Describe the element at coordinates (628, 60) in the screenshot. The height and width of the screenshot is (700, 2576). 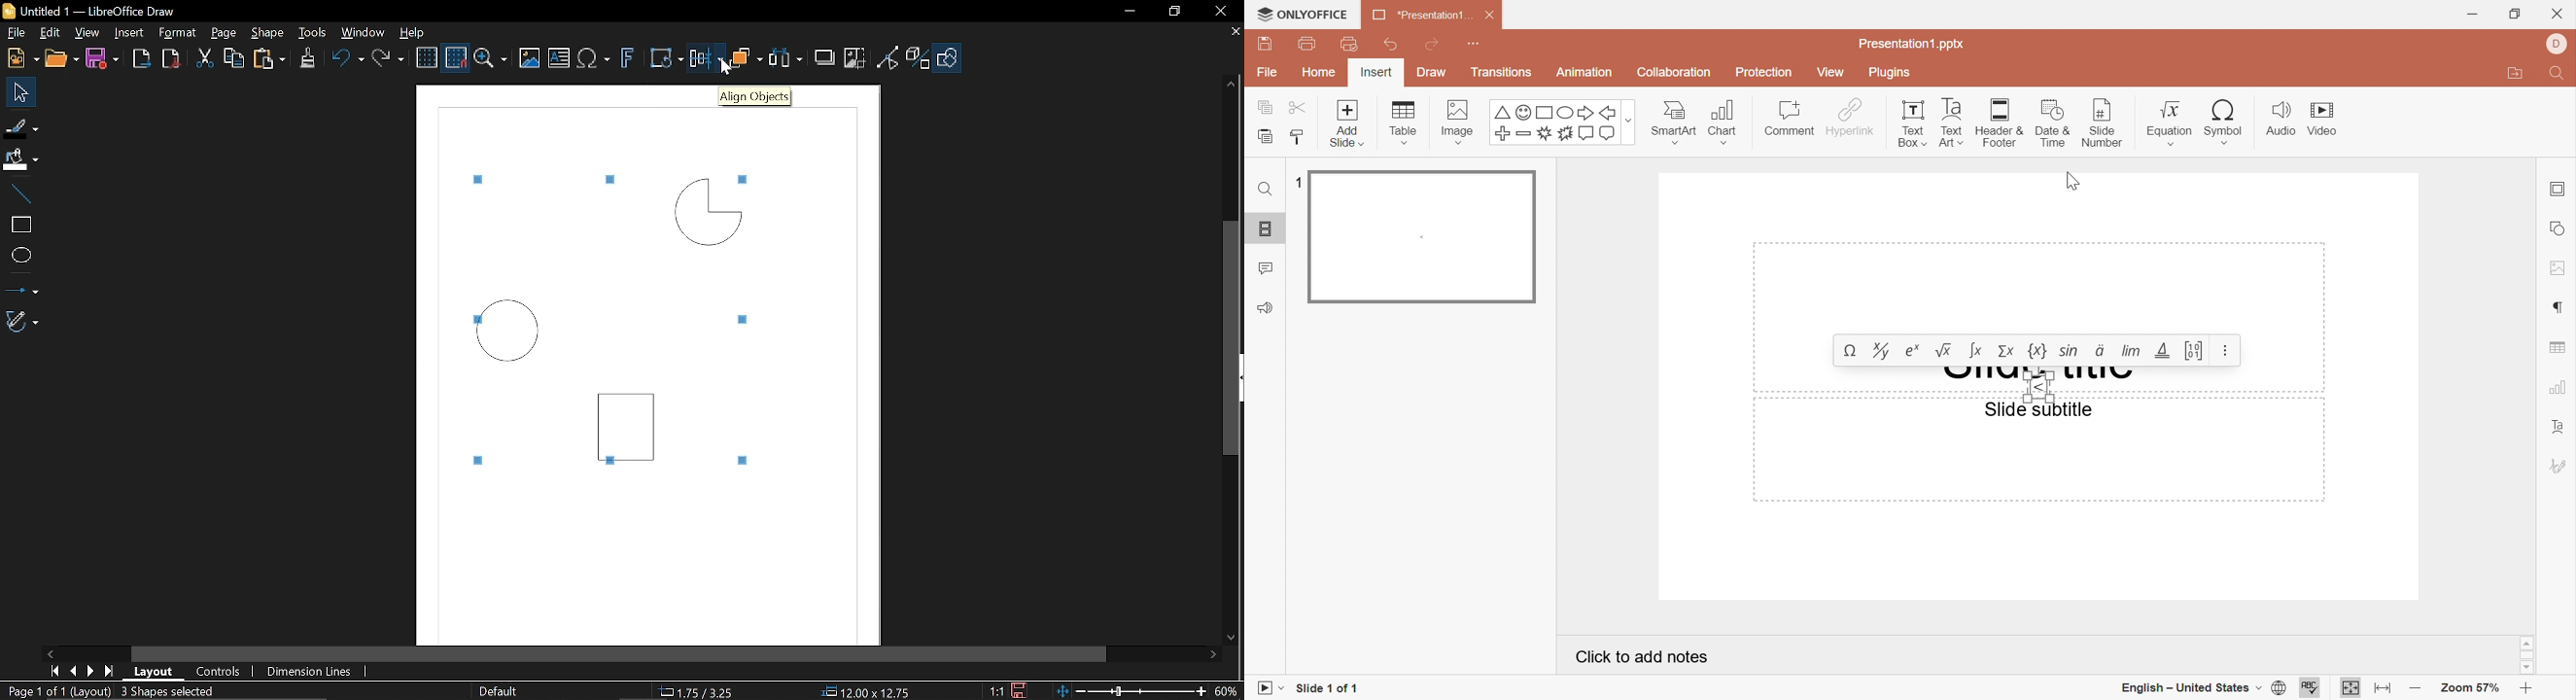
I see `Insert Fontwork` at that location.